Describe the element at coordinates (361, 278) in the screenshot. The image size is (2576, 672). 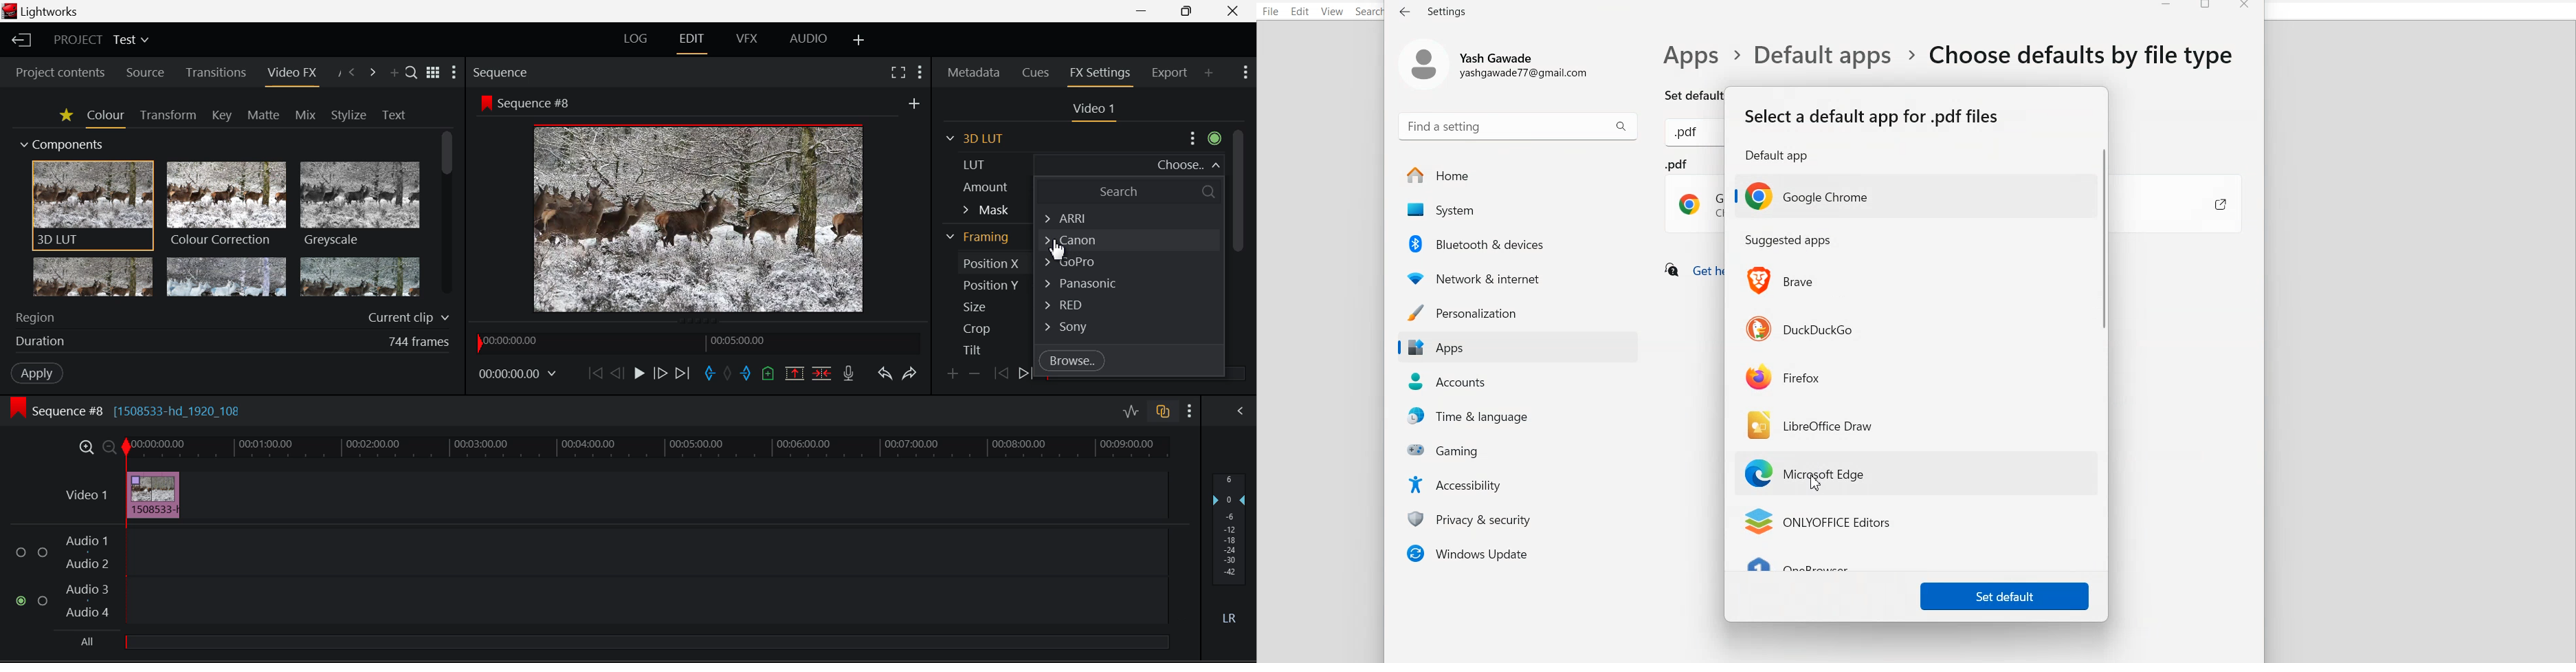
I see `Posterize` at that location.